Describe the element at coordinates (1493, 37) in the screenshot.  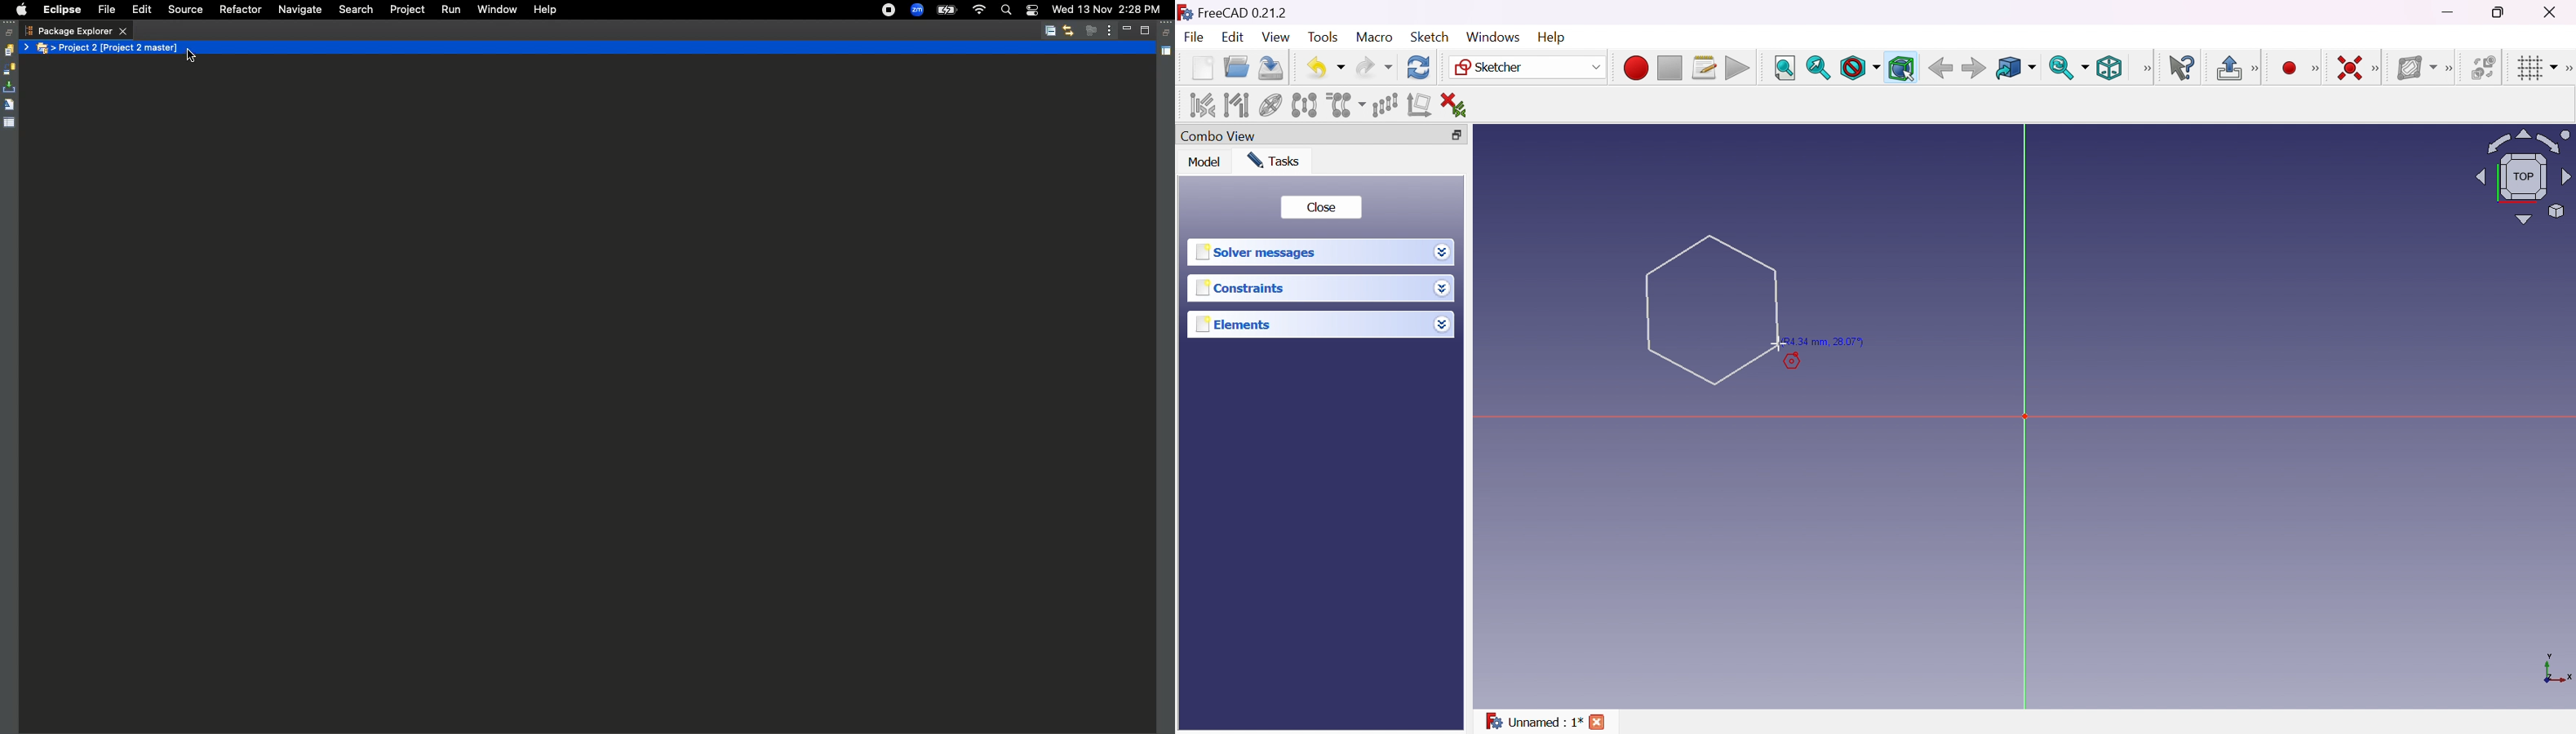
I see `windows` at that location.